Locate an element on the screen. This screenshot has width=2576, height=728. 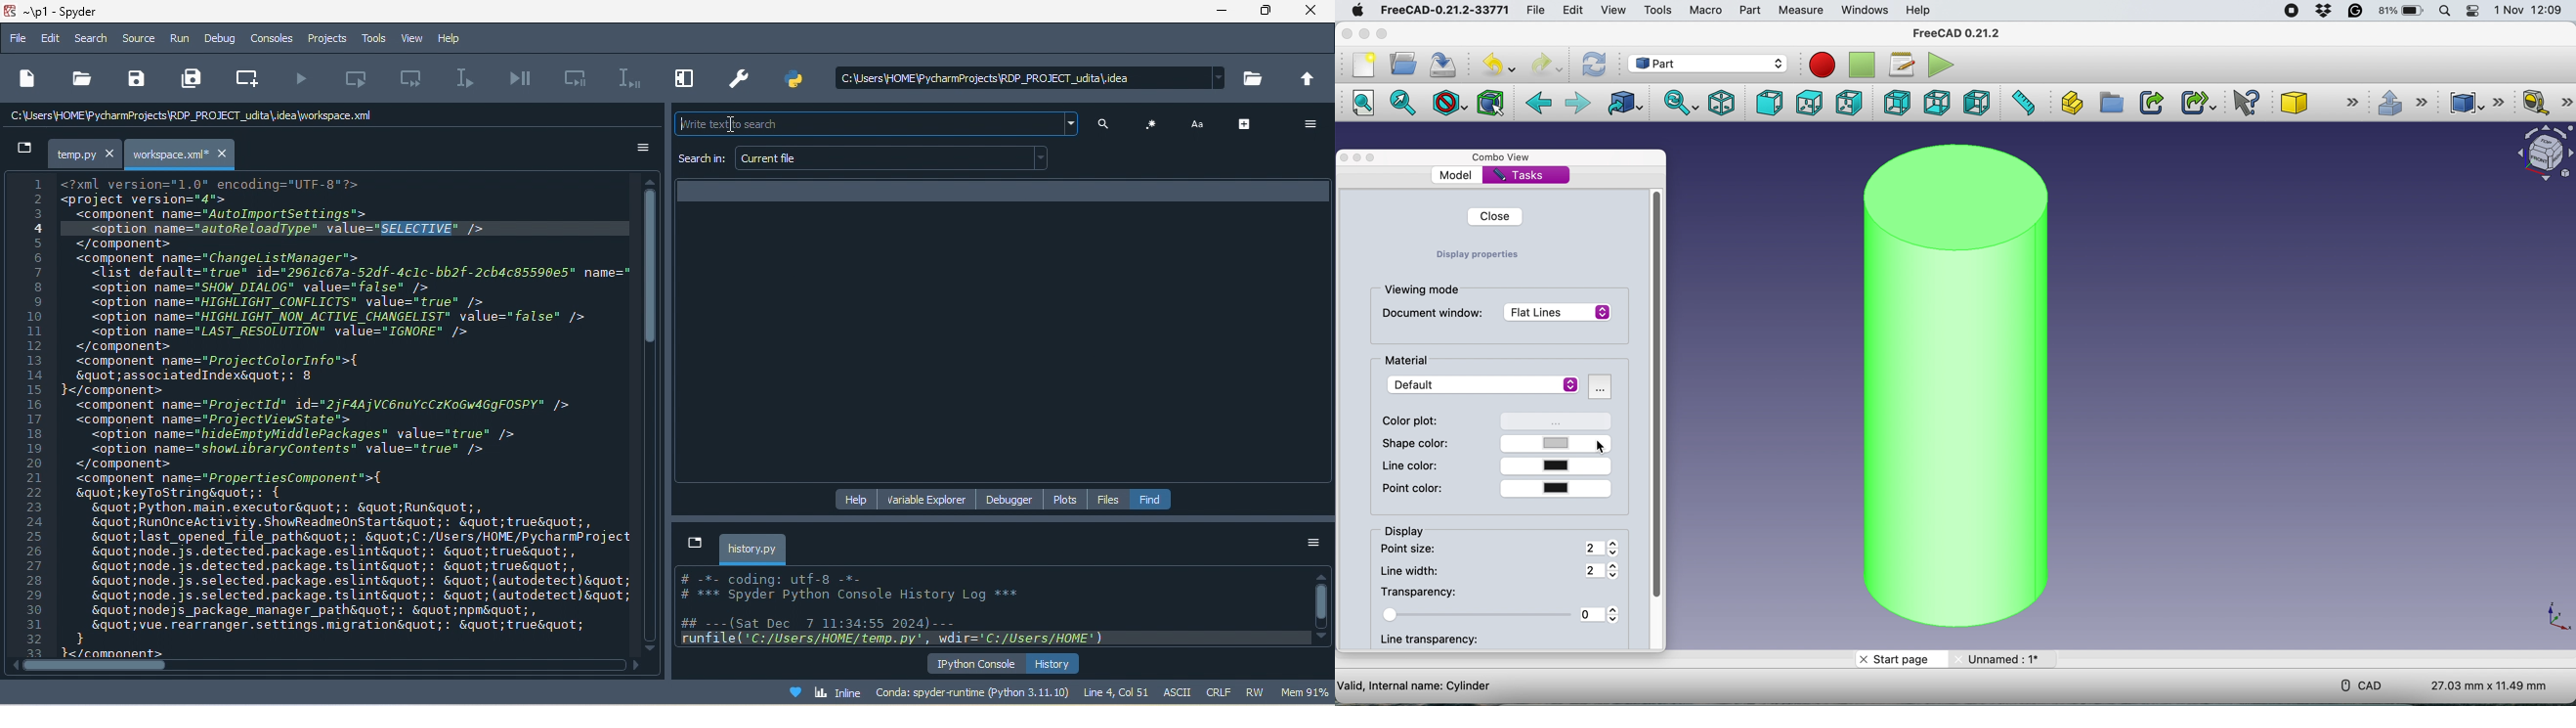
freecad is located at coordinates (1442, 10).